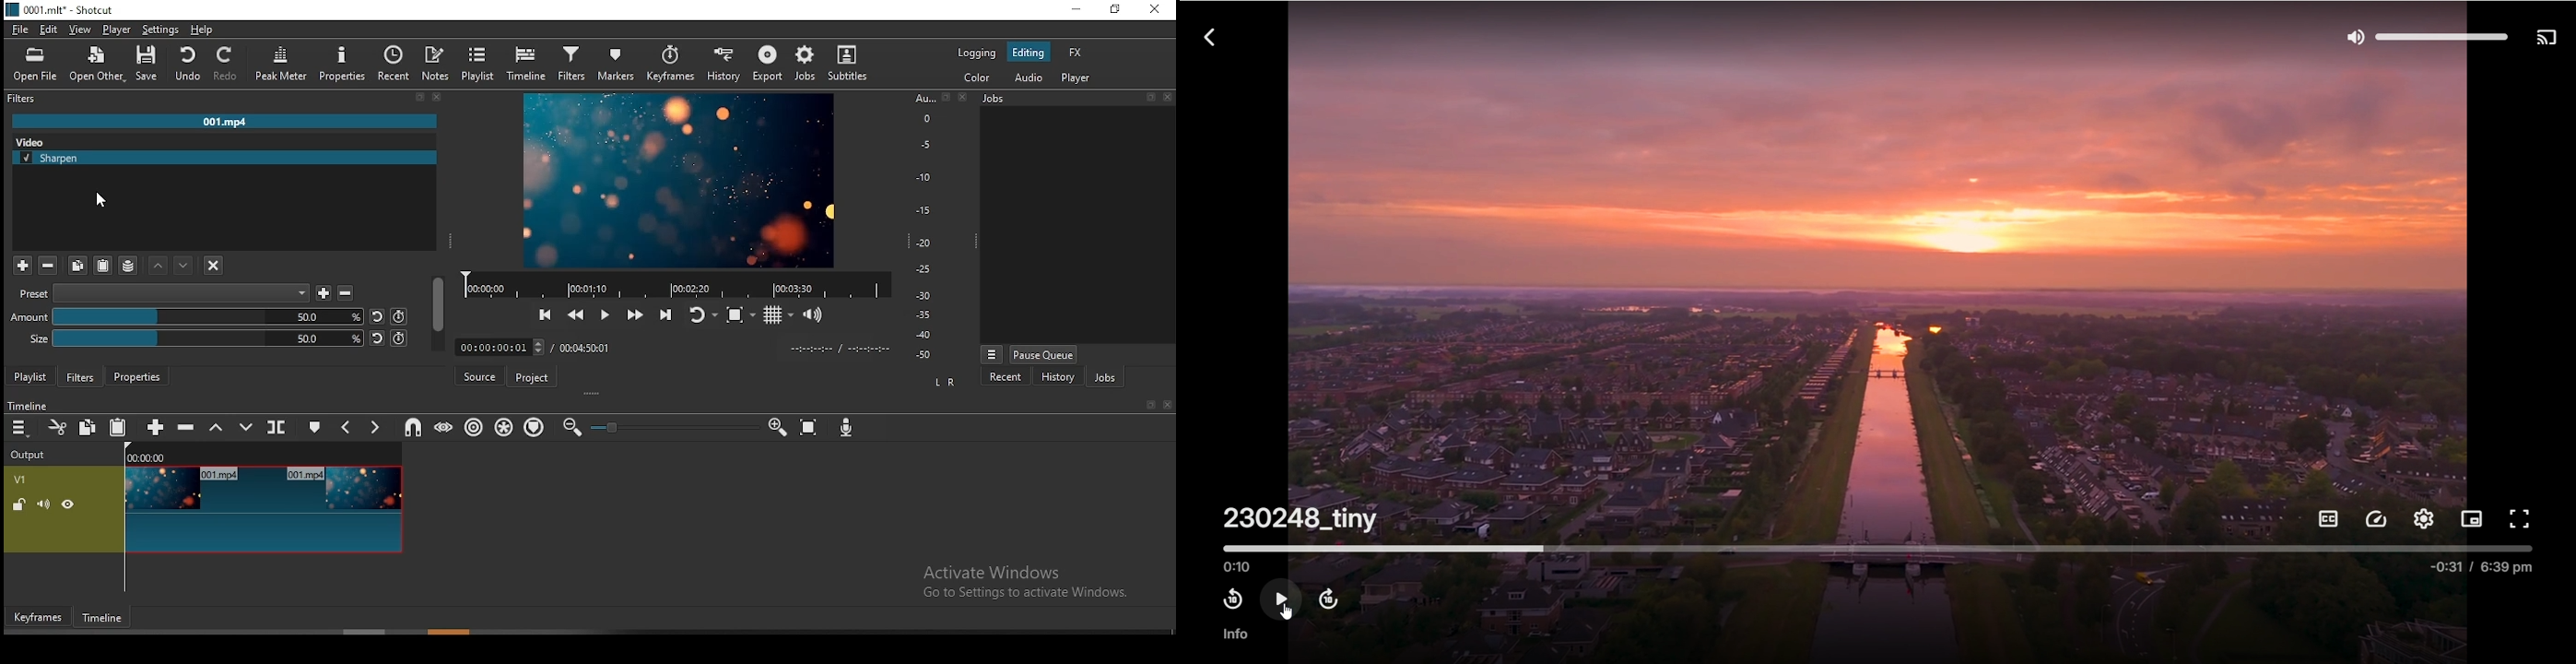 This screenshot has width=2576, height=672. I want to click on elapsed time, so click(500, 347).